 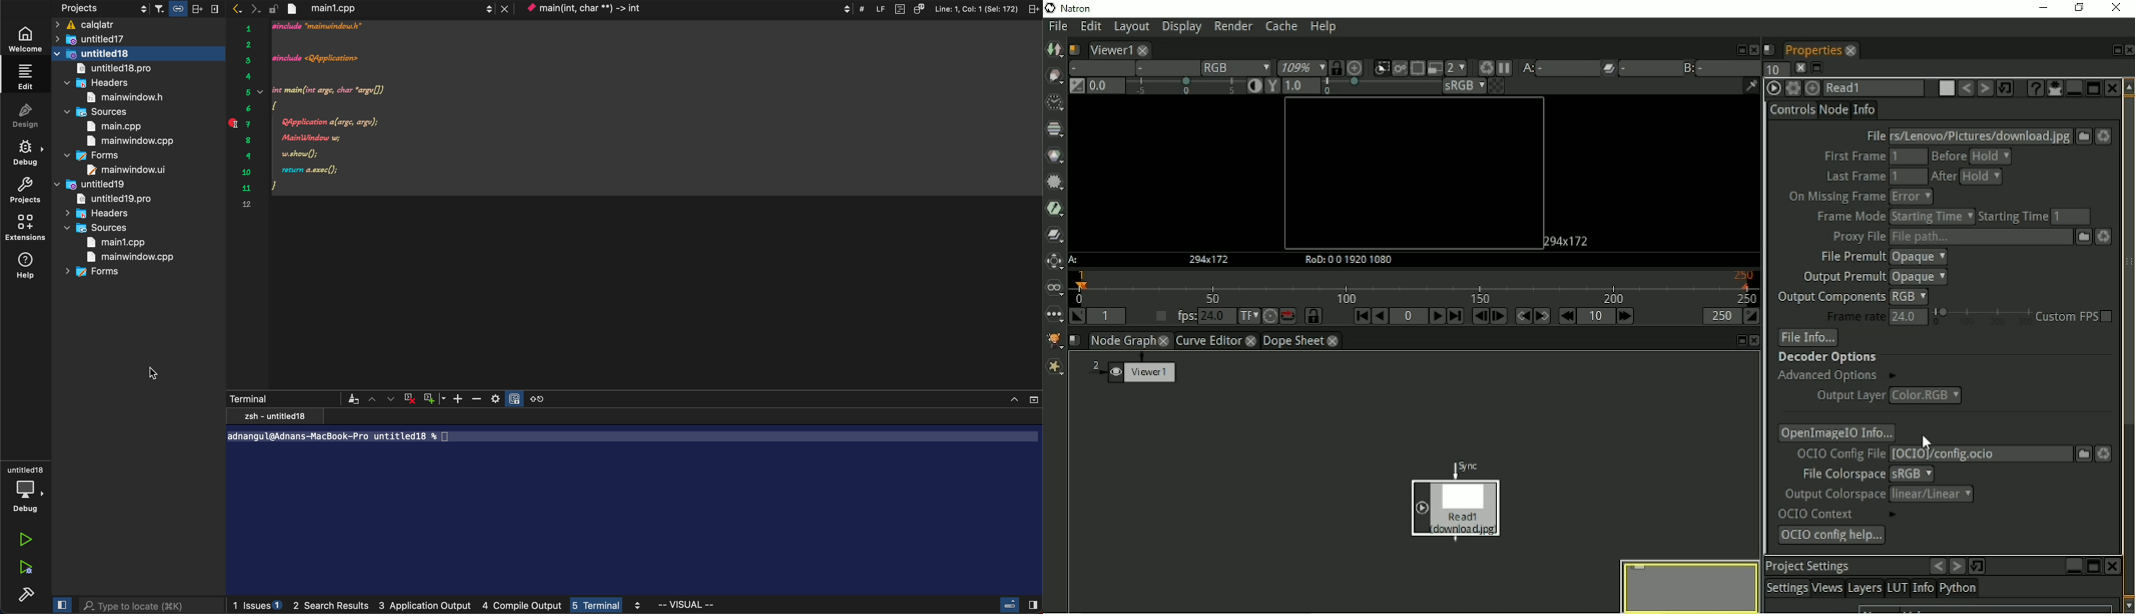 What do you see at coordinates (25, 541) in the screenshot?
I see `run` at bounding box center [25, 541].